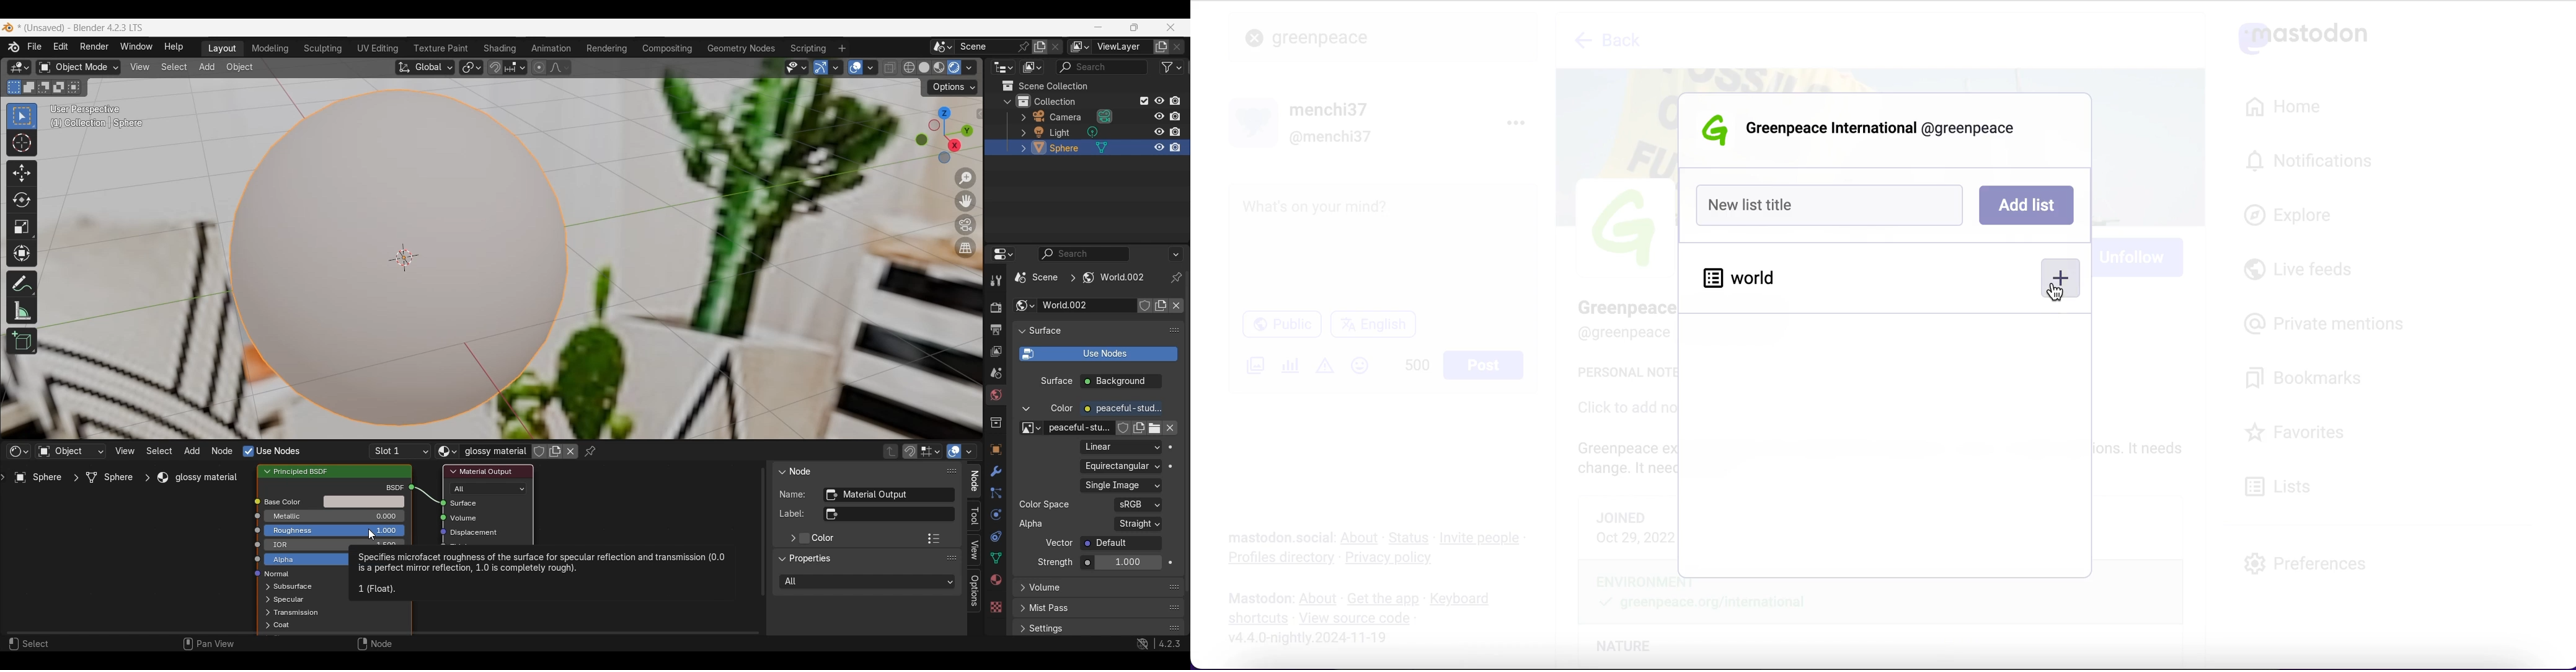 Image resolution: width=2576 pixels, height=672 pixels. What do you see at coordinates (967, 225) in the screenshot?
I see `Toggle the camera view` at bounding box center [967, 225].